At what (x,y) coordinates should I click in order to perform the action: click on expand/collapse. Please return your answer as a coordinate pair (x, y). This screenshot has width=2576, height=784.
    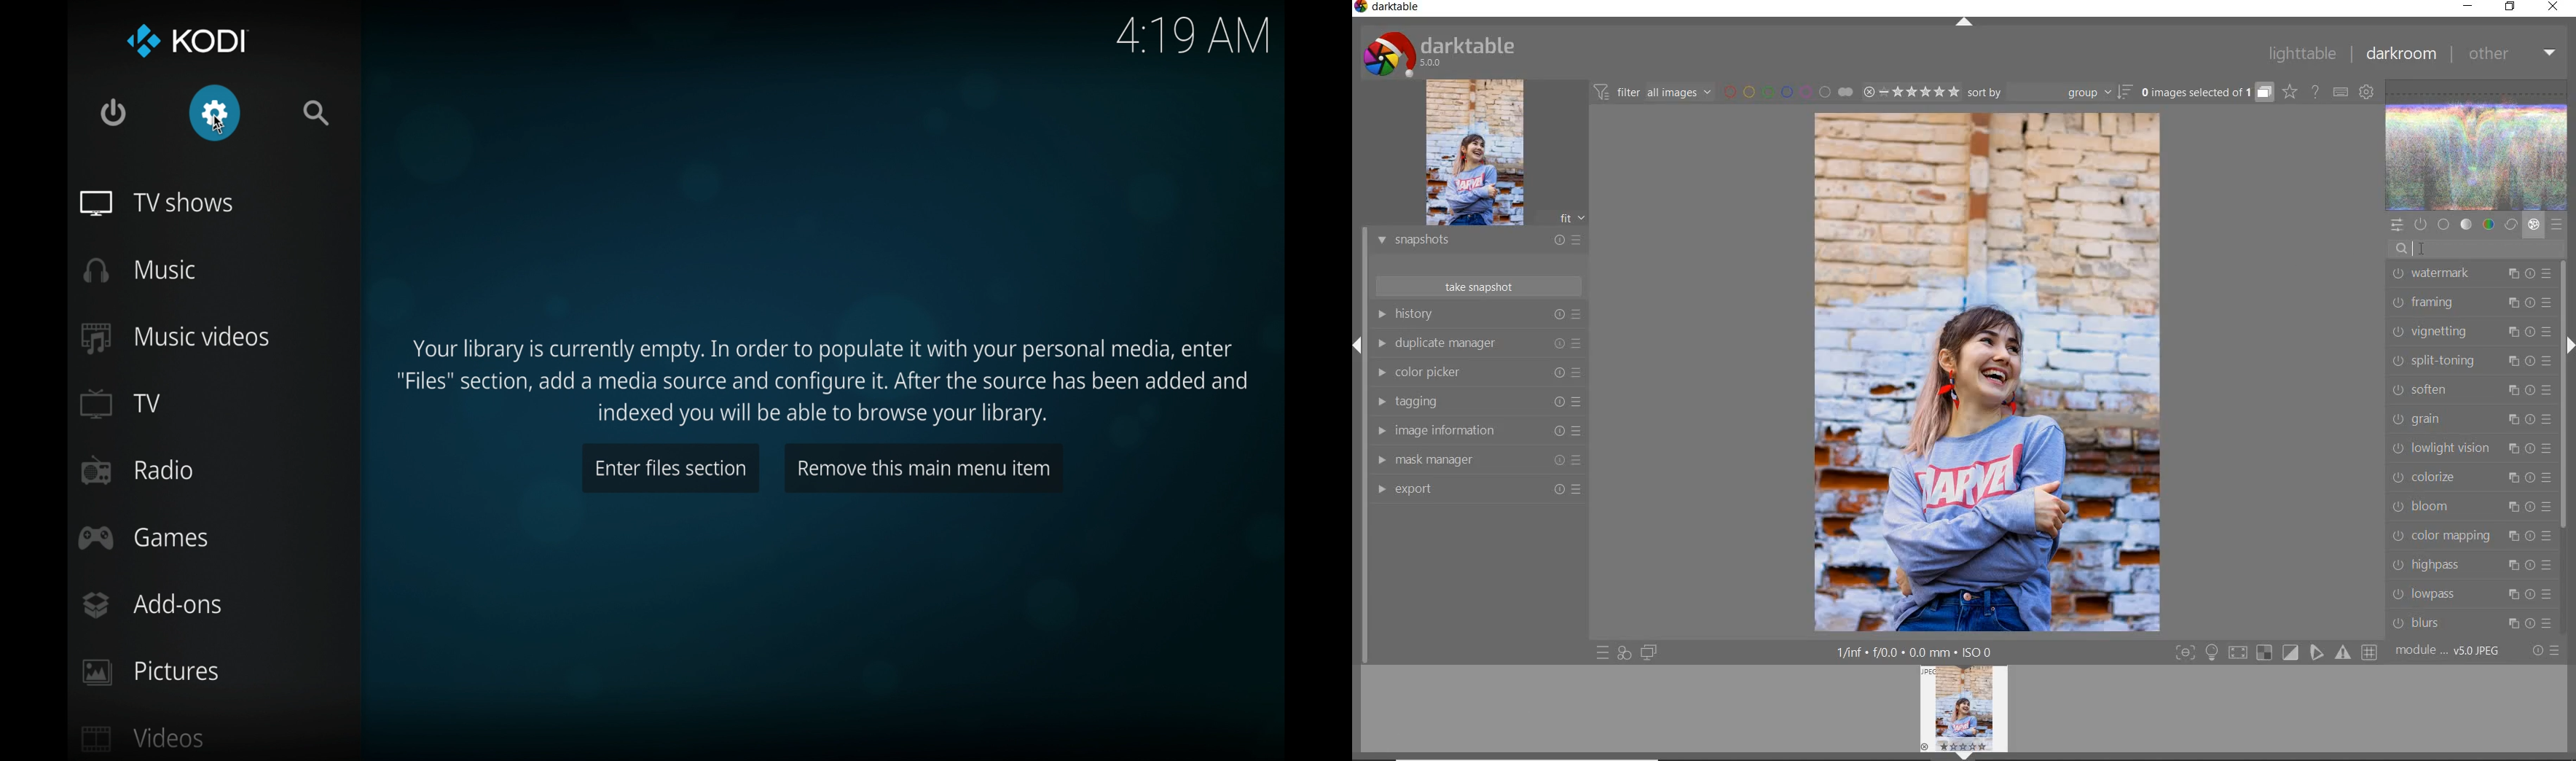
    Looking at the image, I should click on (1963, 22).